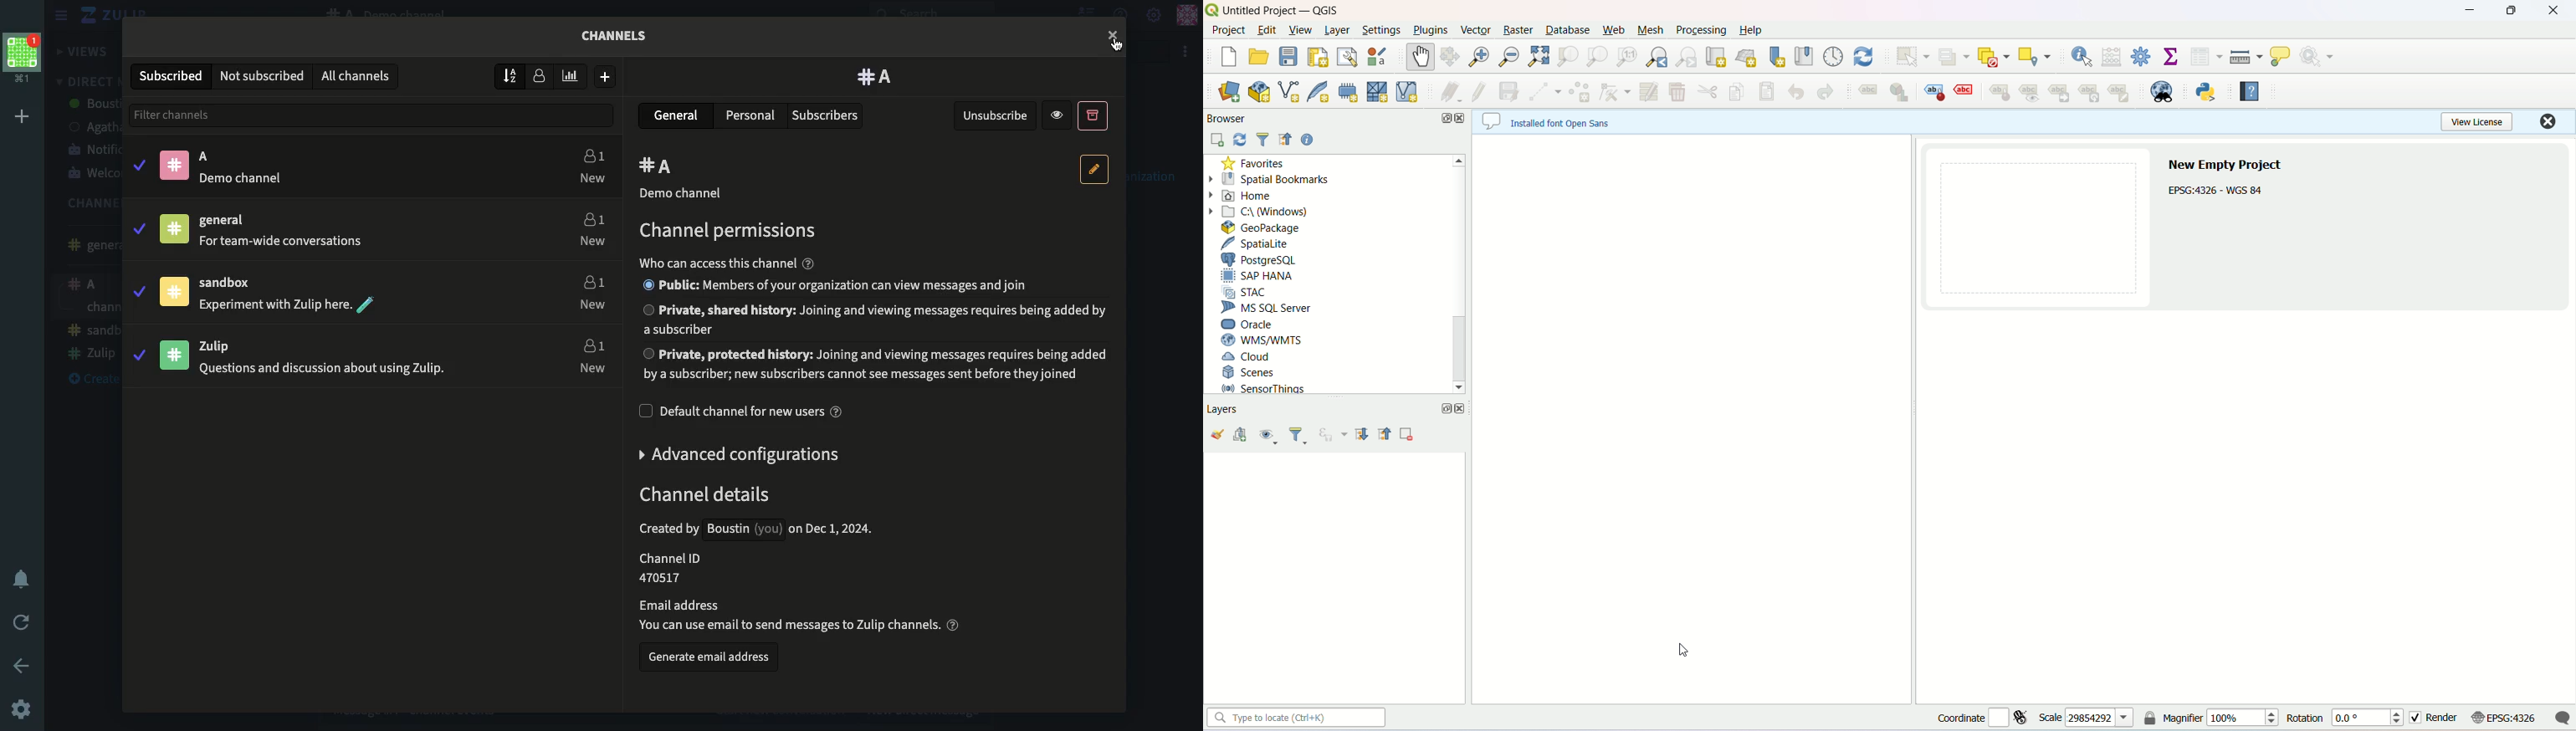 The width and height of the screenshot is (2576, 756). What do you see at coordinates (1217, 434) in the screenshot?
I see `open the layer` at bounding box center [1217, 434].